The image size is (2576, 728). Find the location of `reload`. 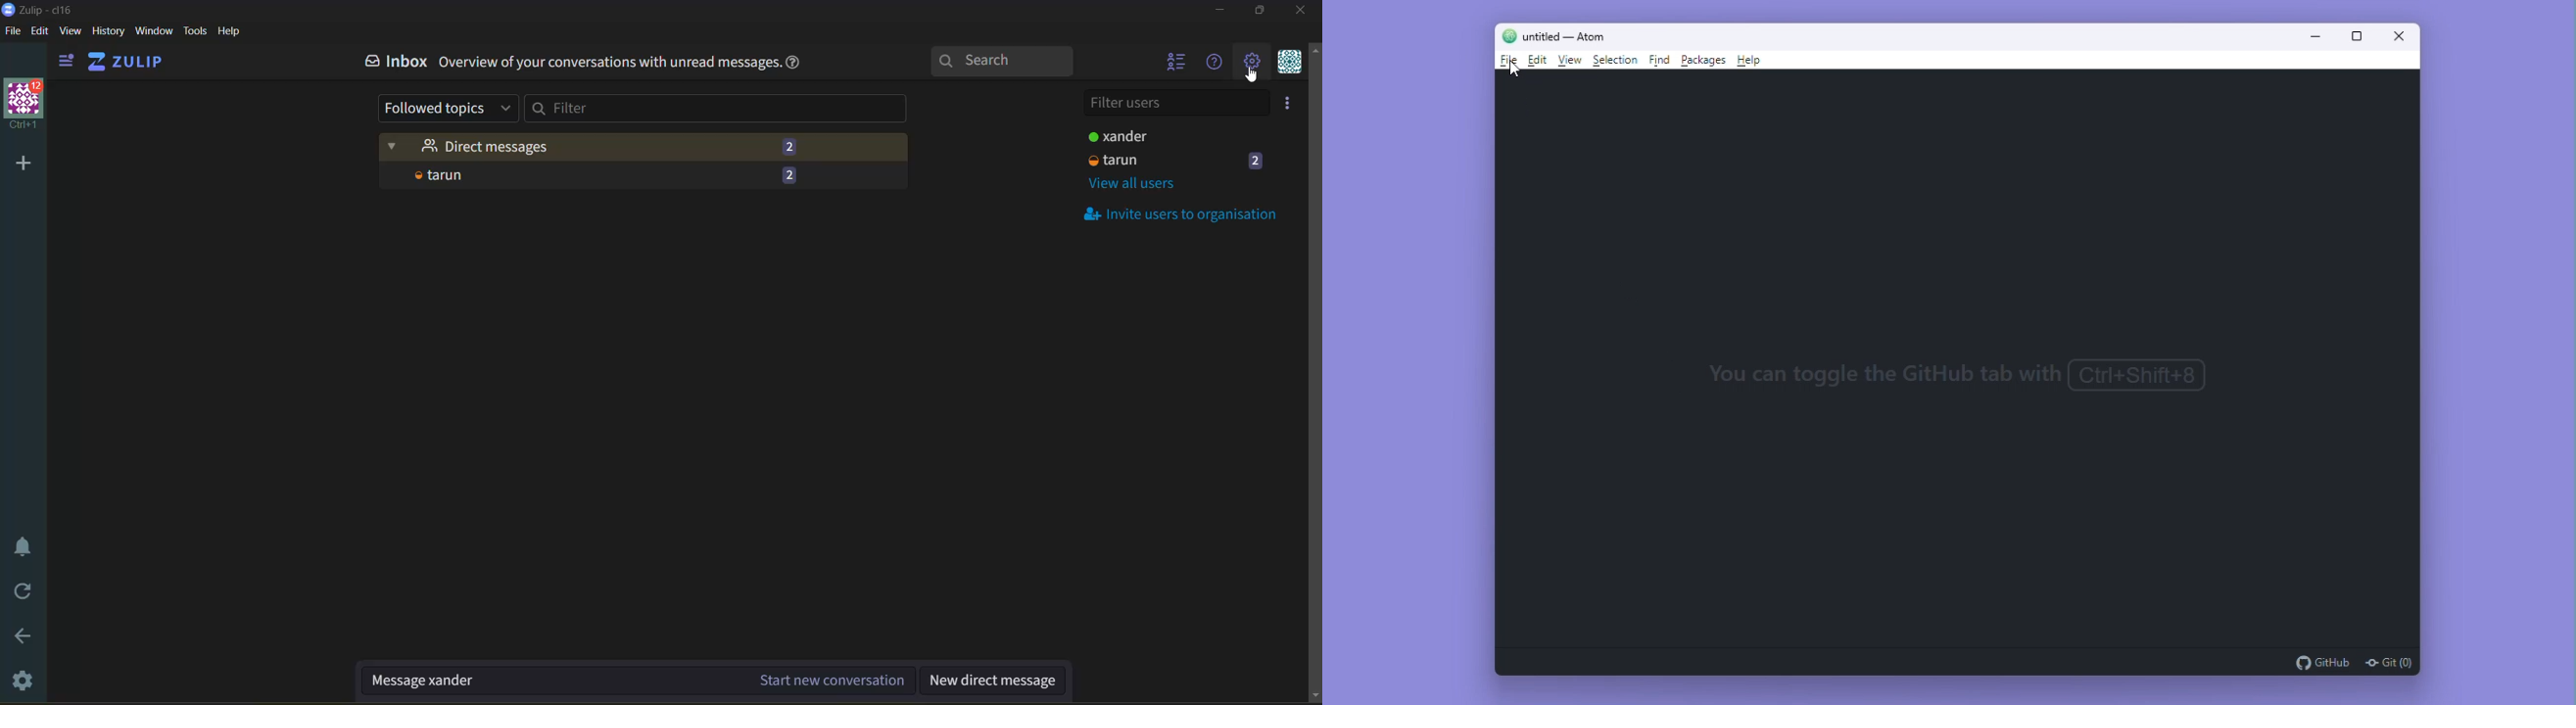

reload is located at coordinates (24, 592).